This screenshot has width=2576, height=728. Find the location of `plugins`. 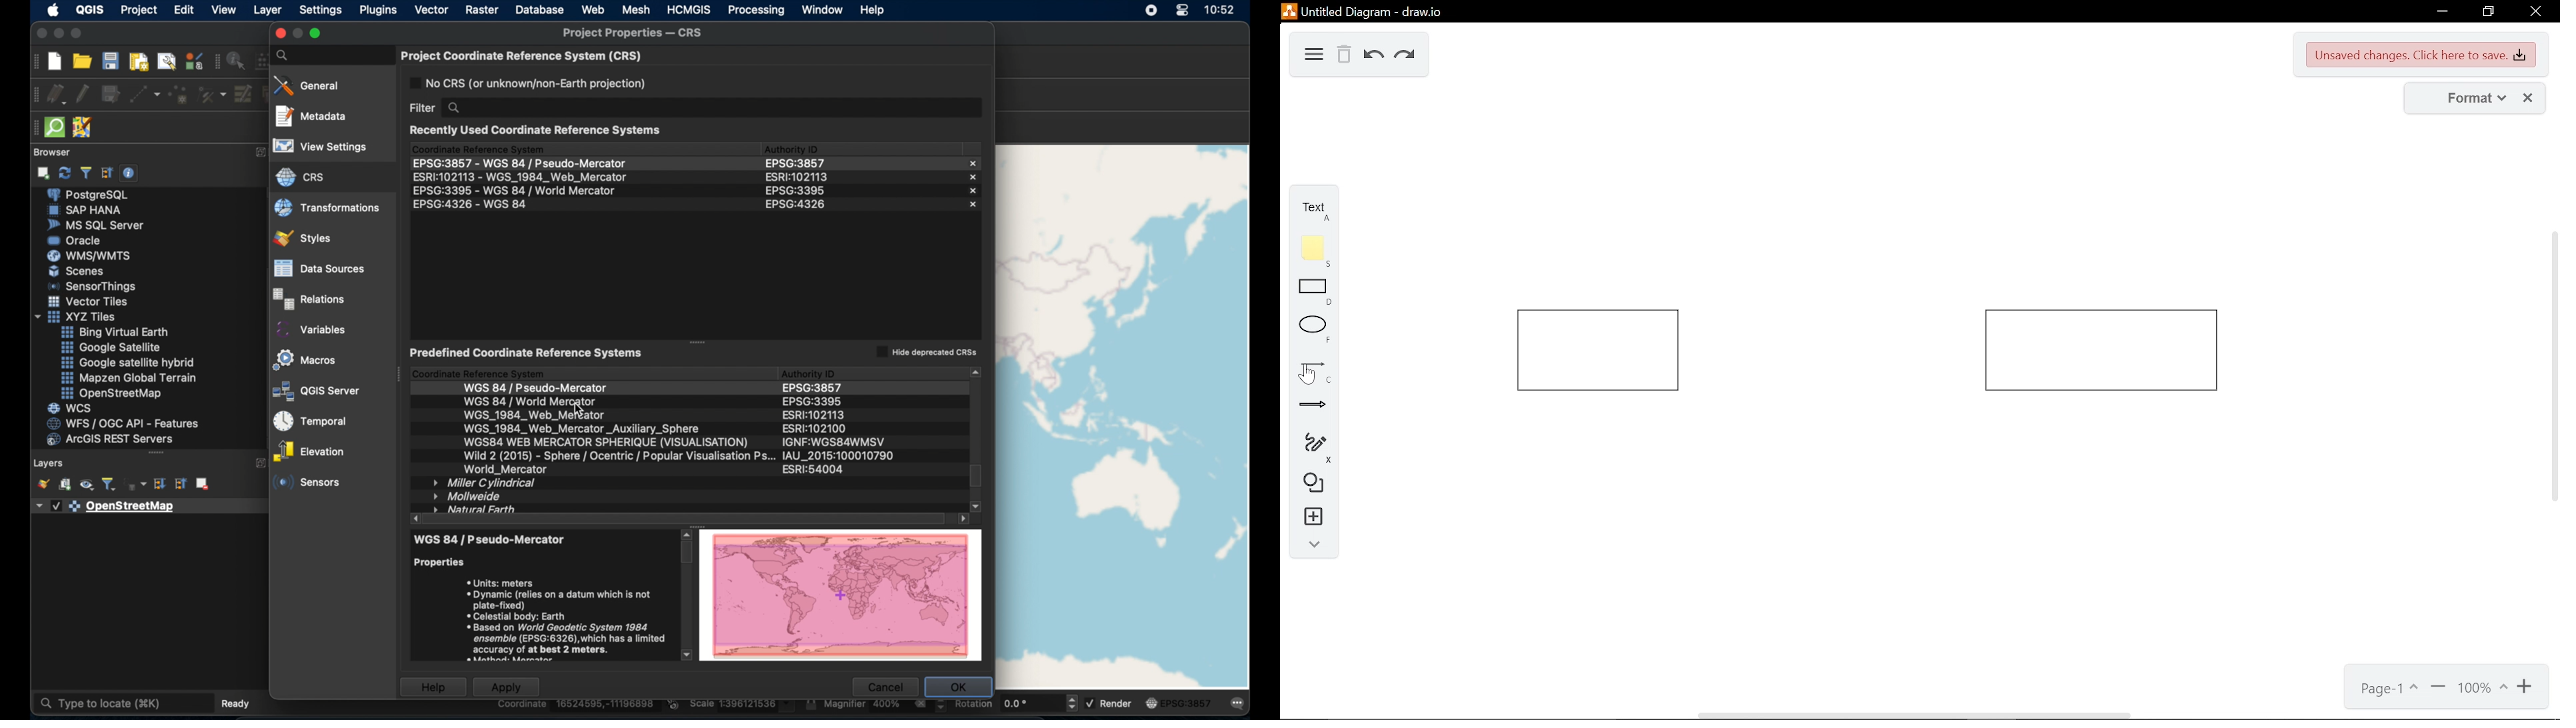

plugins is located at coordinates (379, 11).